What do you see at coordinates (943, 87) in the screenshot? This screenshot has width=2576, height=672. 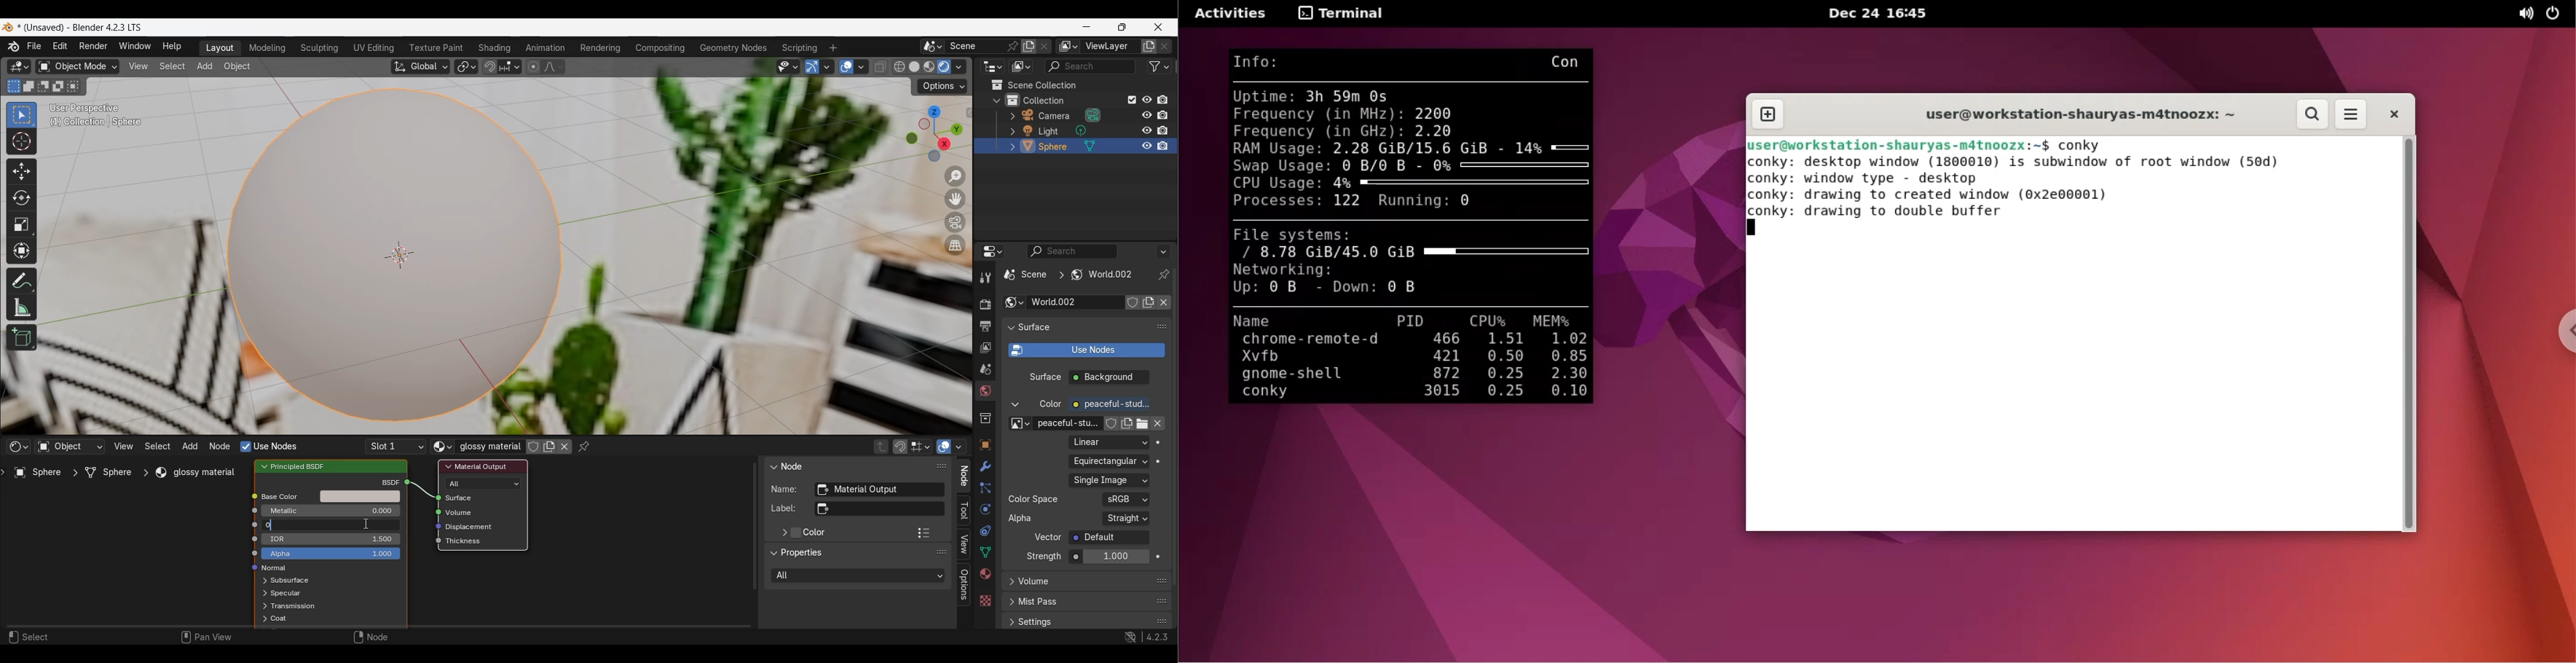 I see `Transform options` at bounding box center [943, 87].